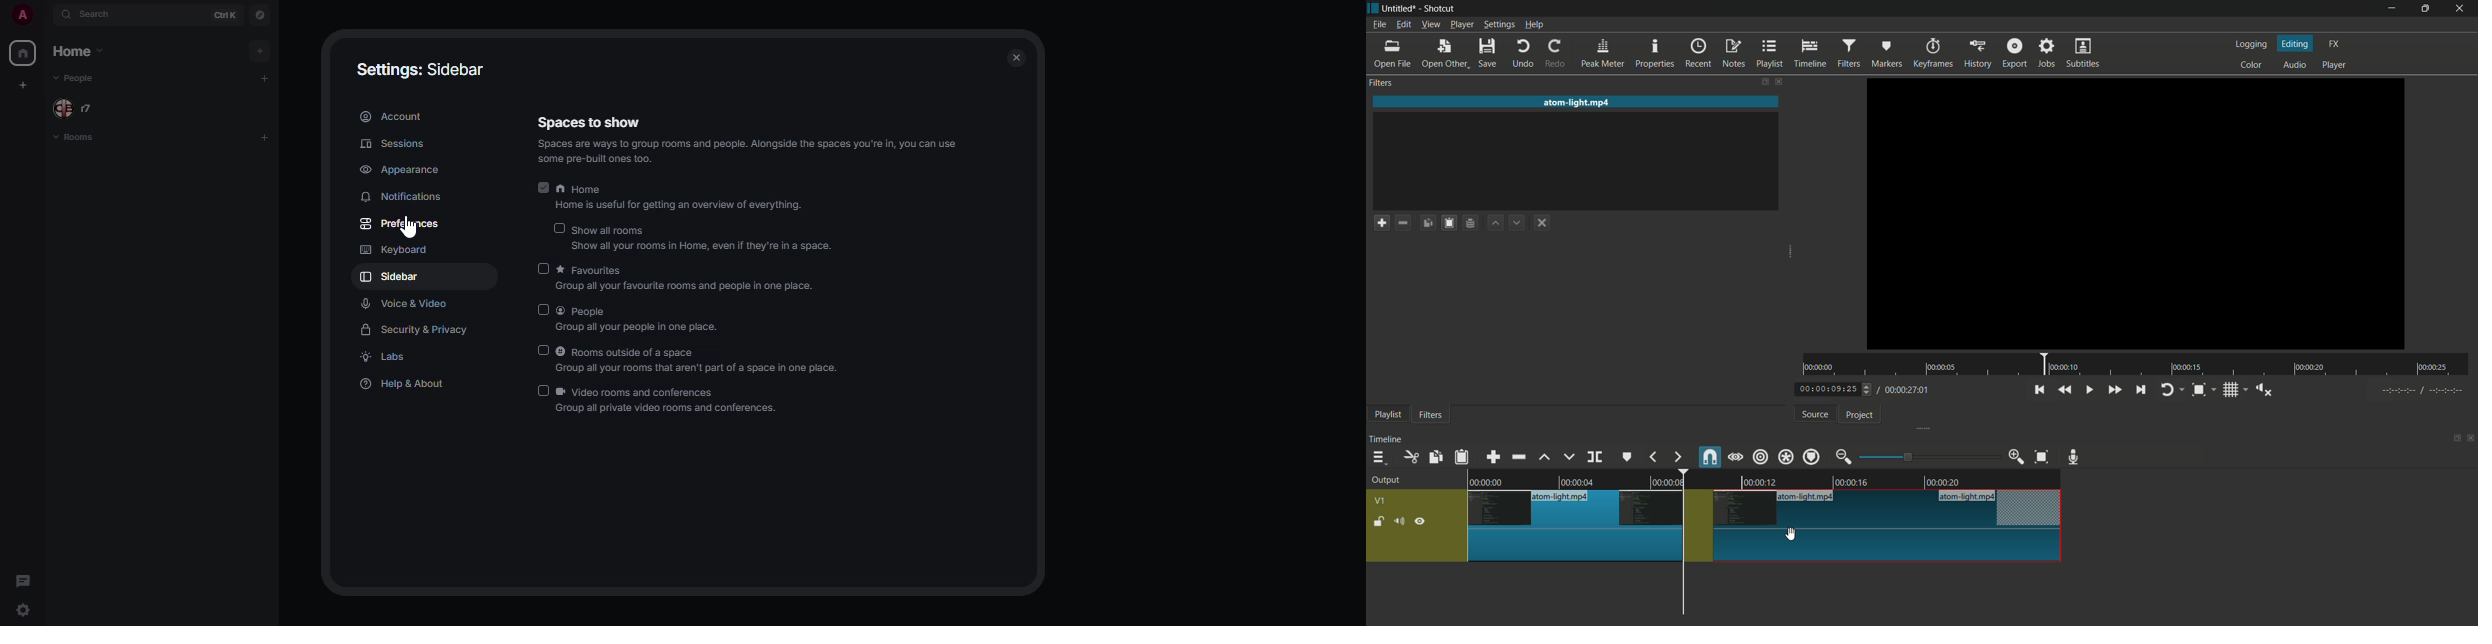 Image resolution: width=2492 pixels, height=644 pixels. What do you see at coordinates (2085, 54) in the screenshot?
I see `subtitles` at bounding box center [2085, 54].